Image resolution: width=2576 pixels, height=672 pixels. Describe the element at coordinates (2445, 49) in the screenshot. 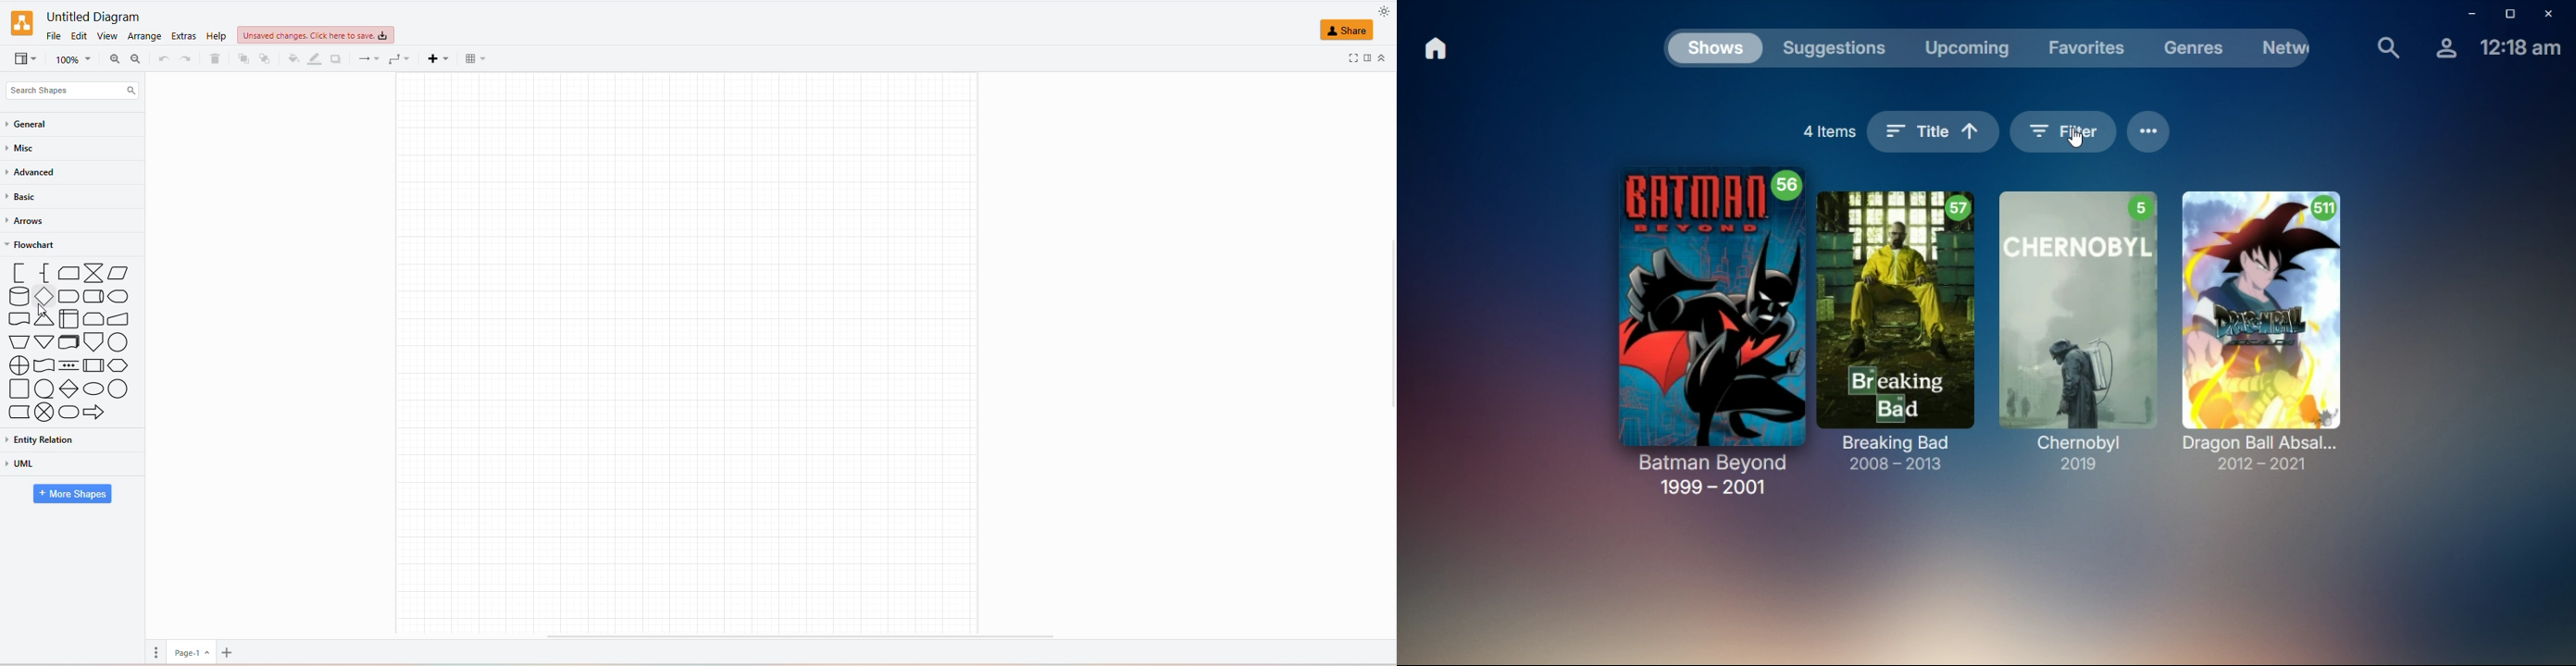

I see `profile` at that location.